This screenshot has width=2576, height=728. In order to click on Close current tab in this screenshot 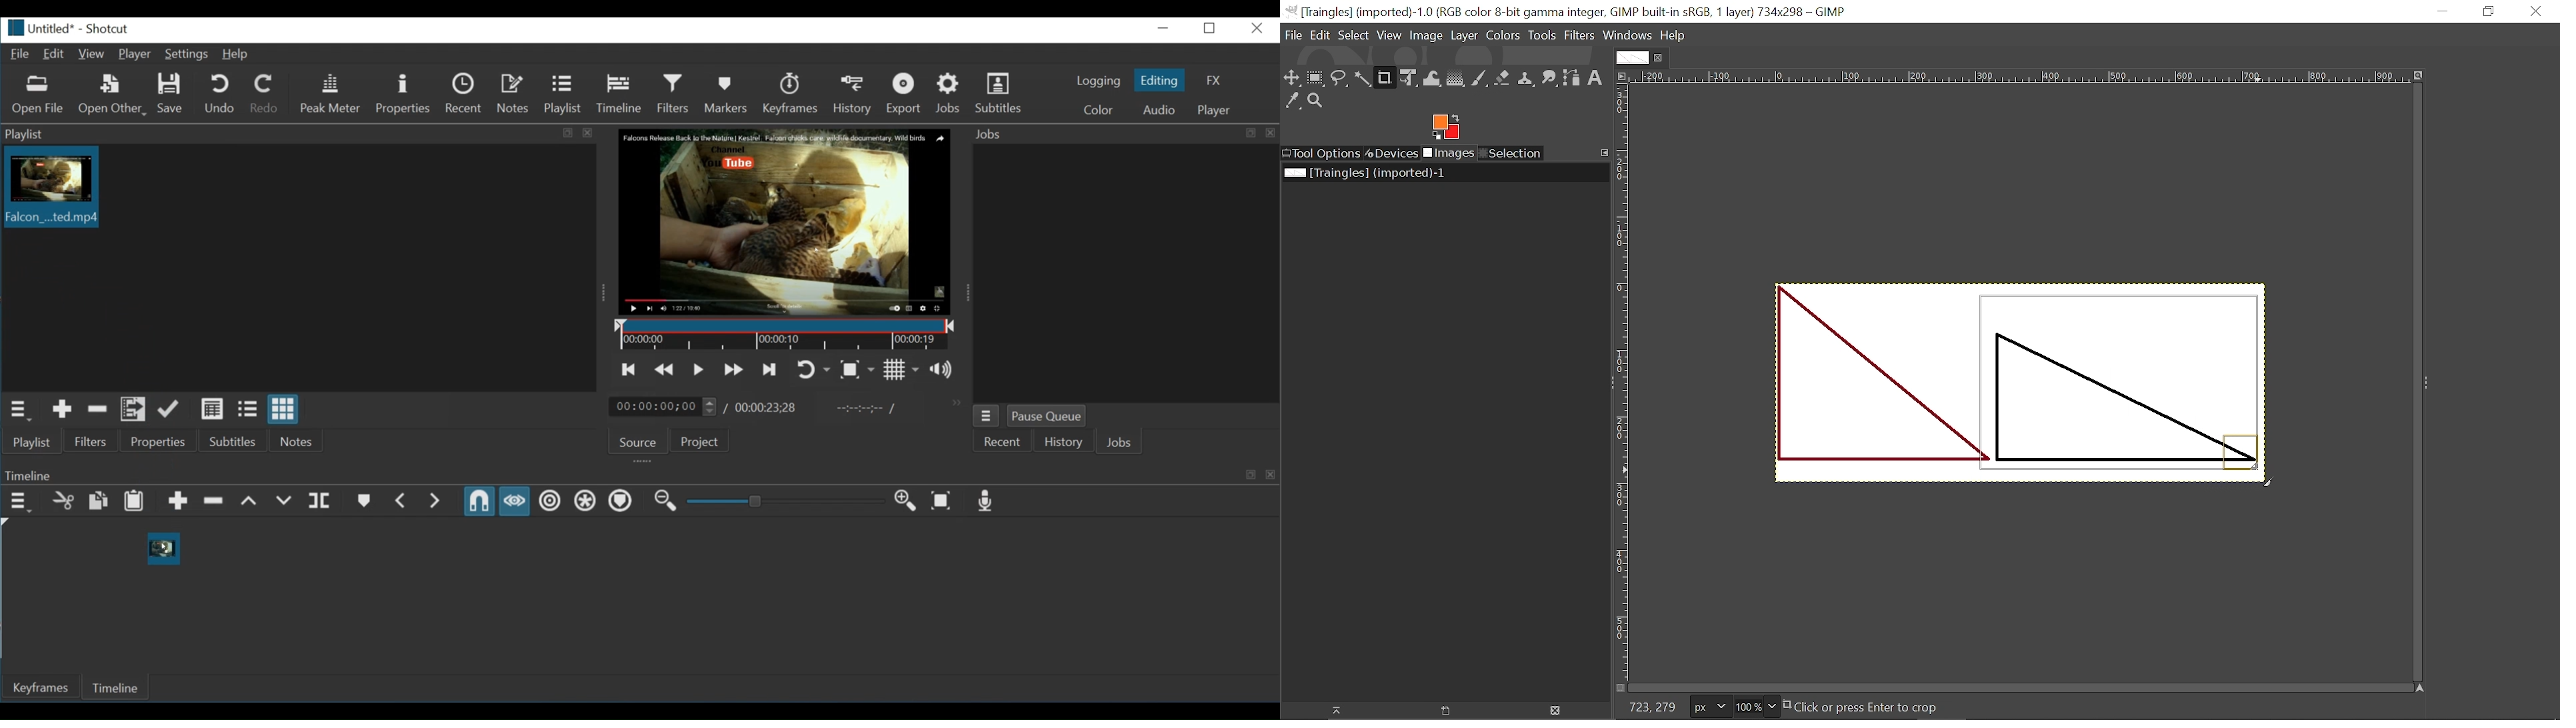, I will do `click(1659, 57)`.